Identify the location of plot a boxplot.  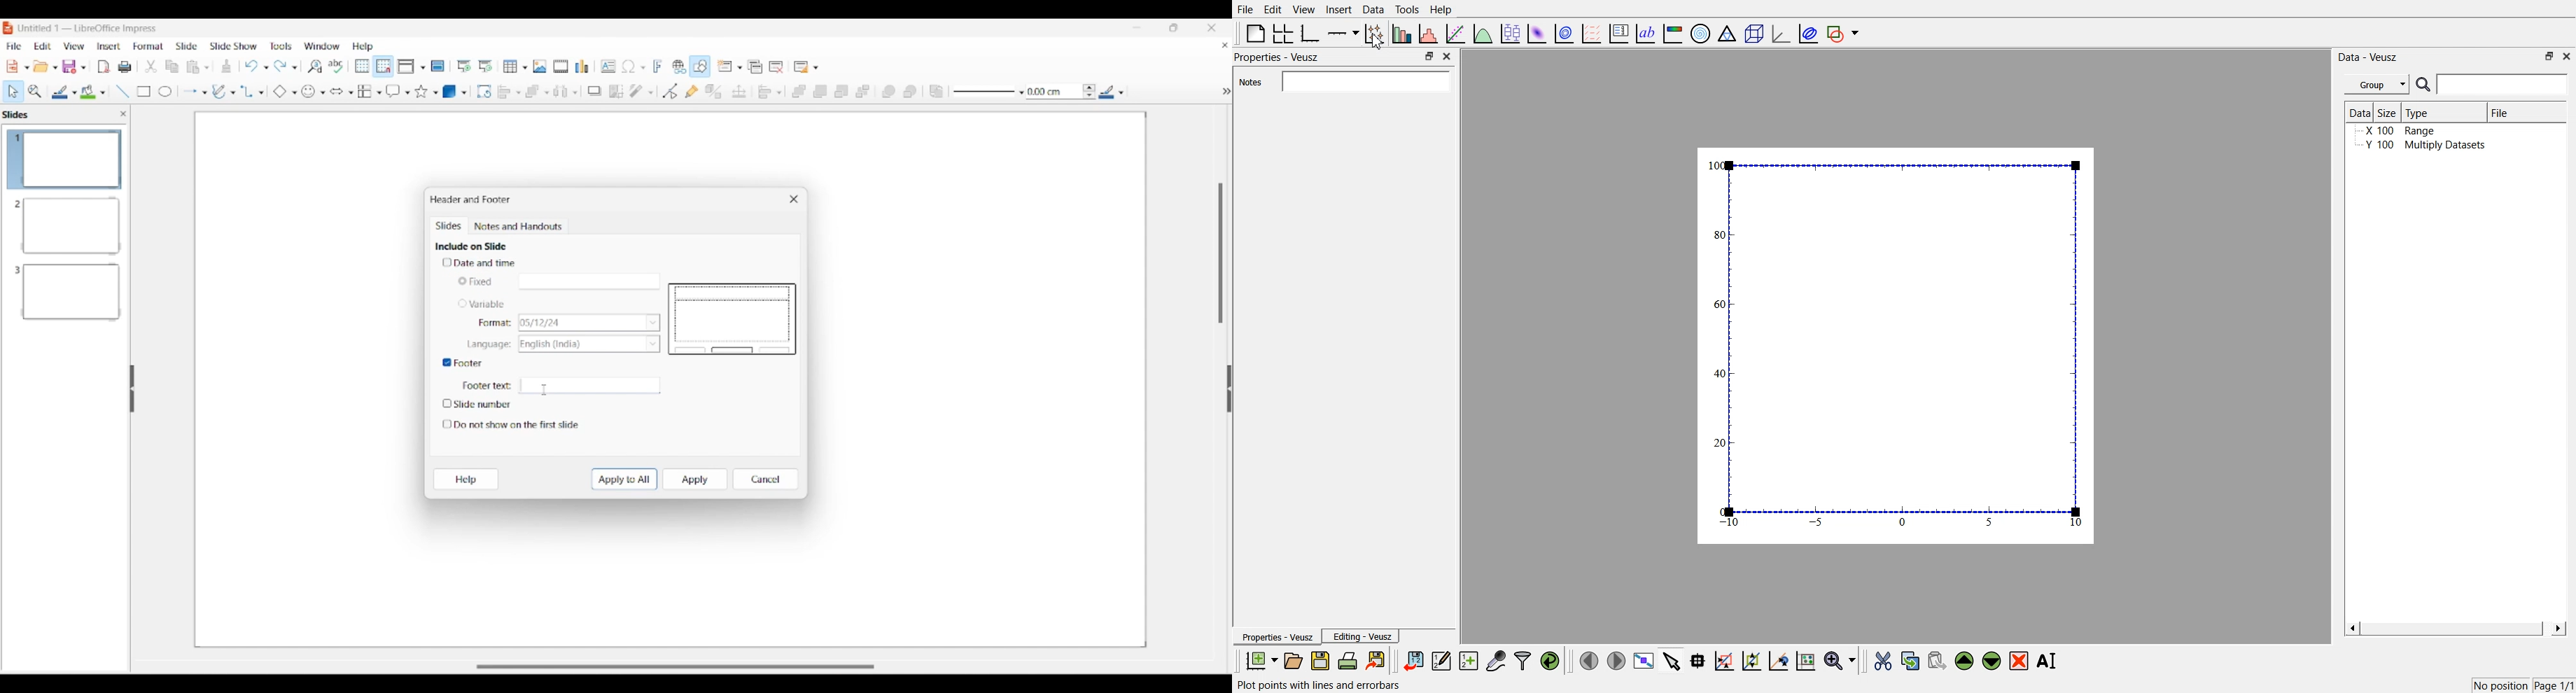
(1509, 31).